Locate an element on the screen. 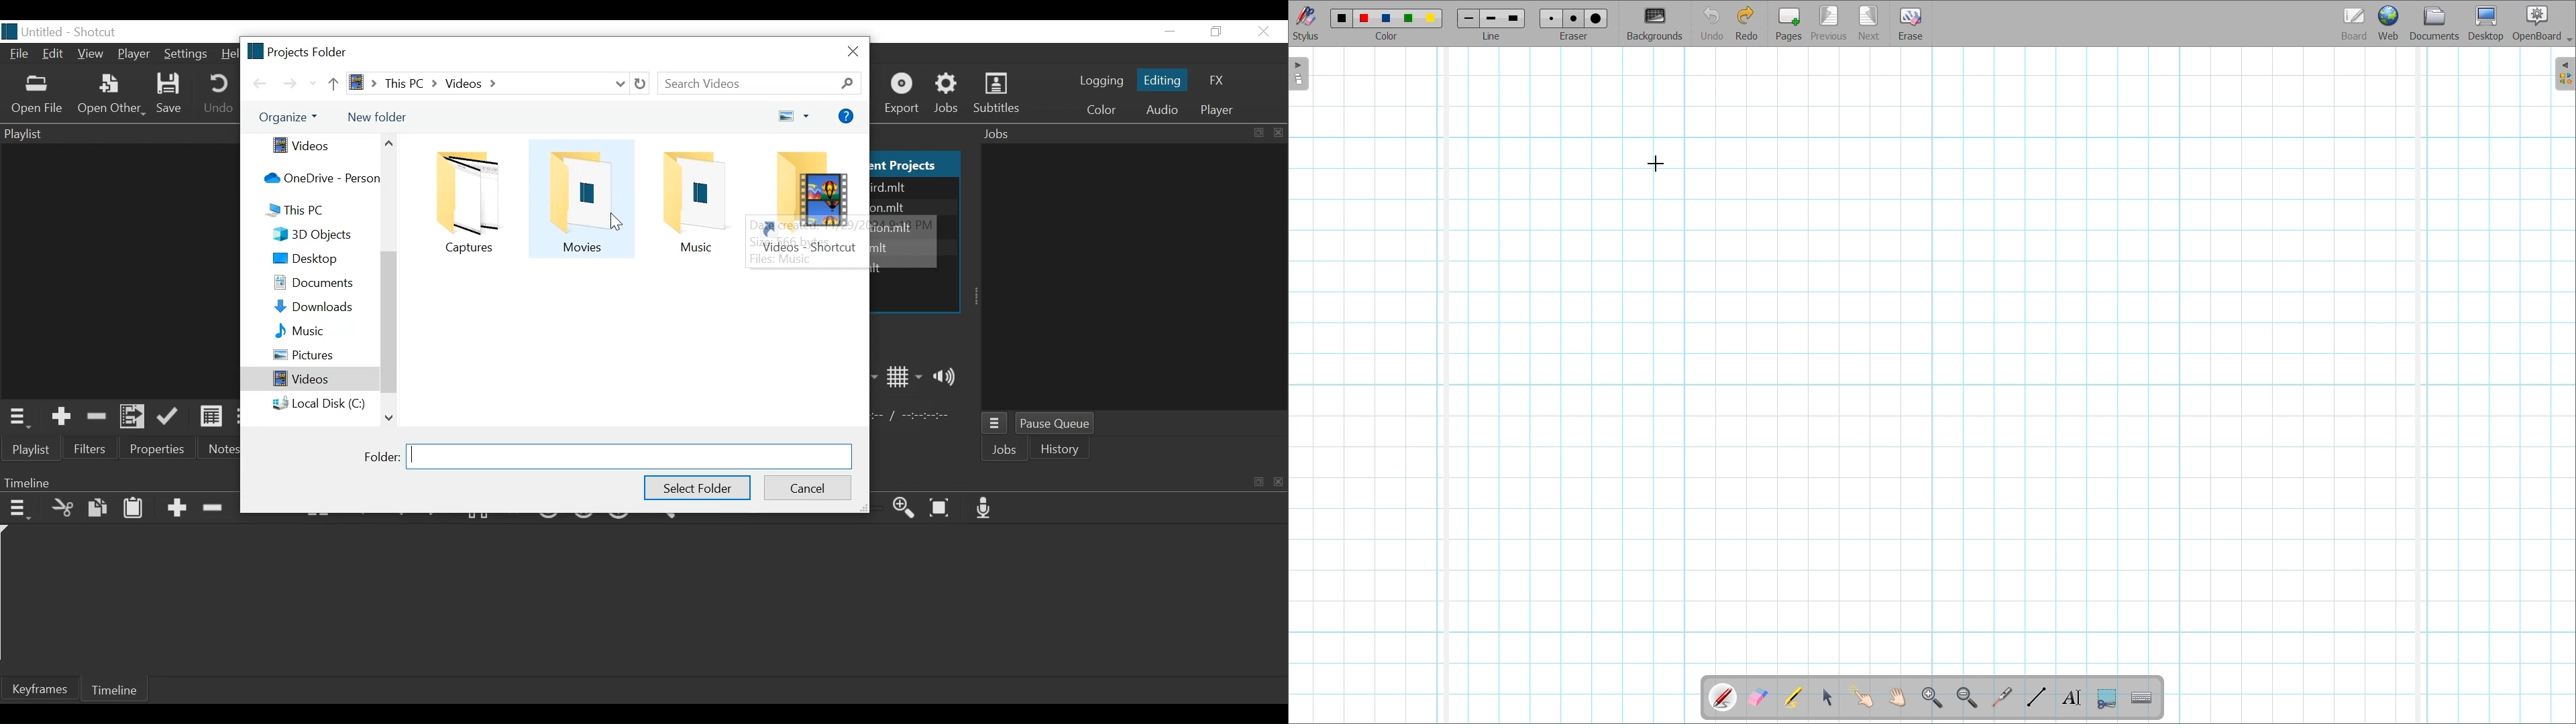 The width and height of the screenshot is (2576, 728). Undo is located at coordinates (219, 96).